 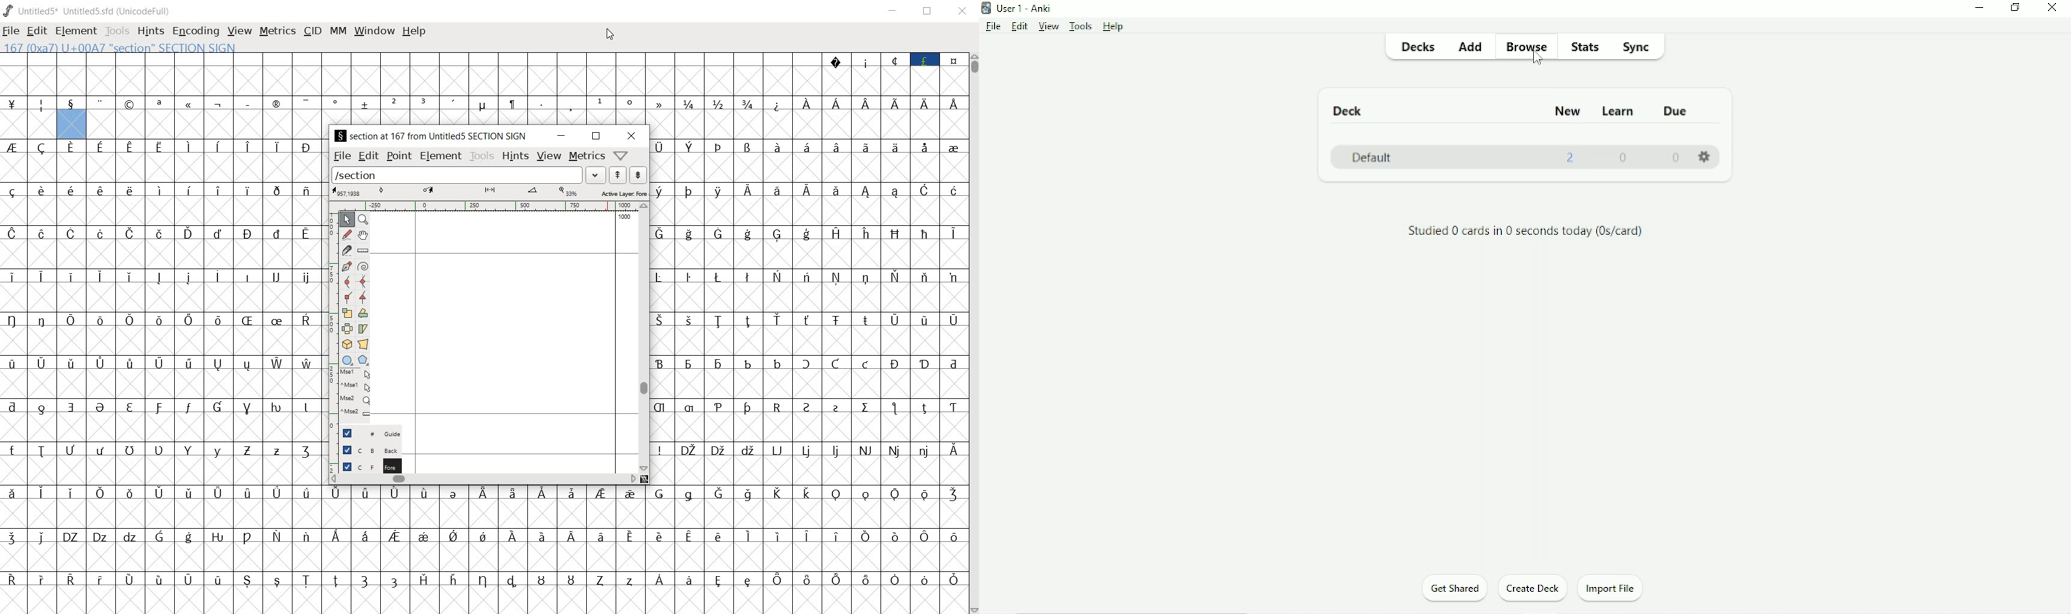 What do you see at coordinates (363, 328) in the screenshot?
I see `skew the selection` at bounding box center [363, 328].